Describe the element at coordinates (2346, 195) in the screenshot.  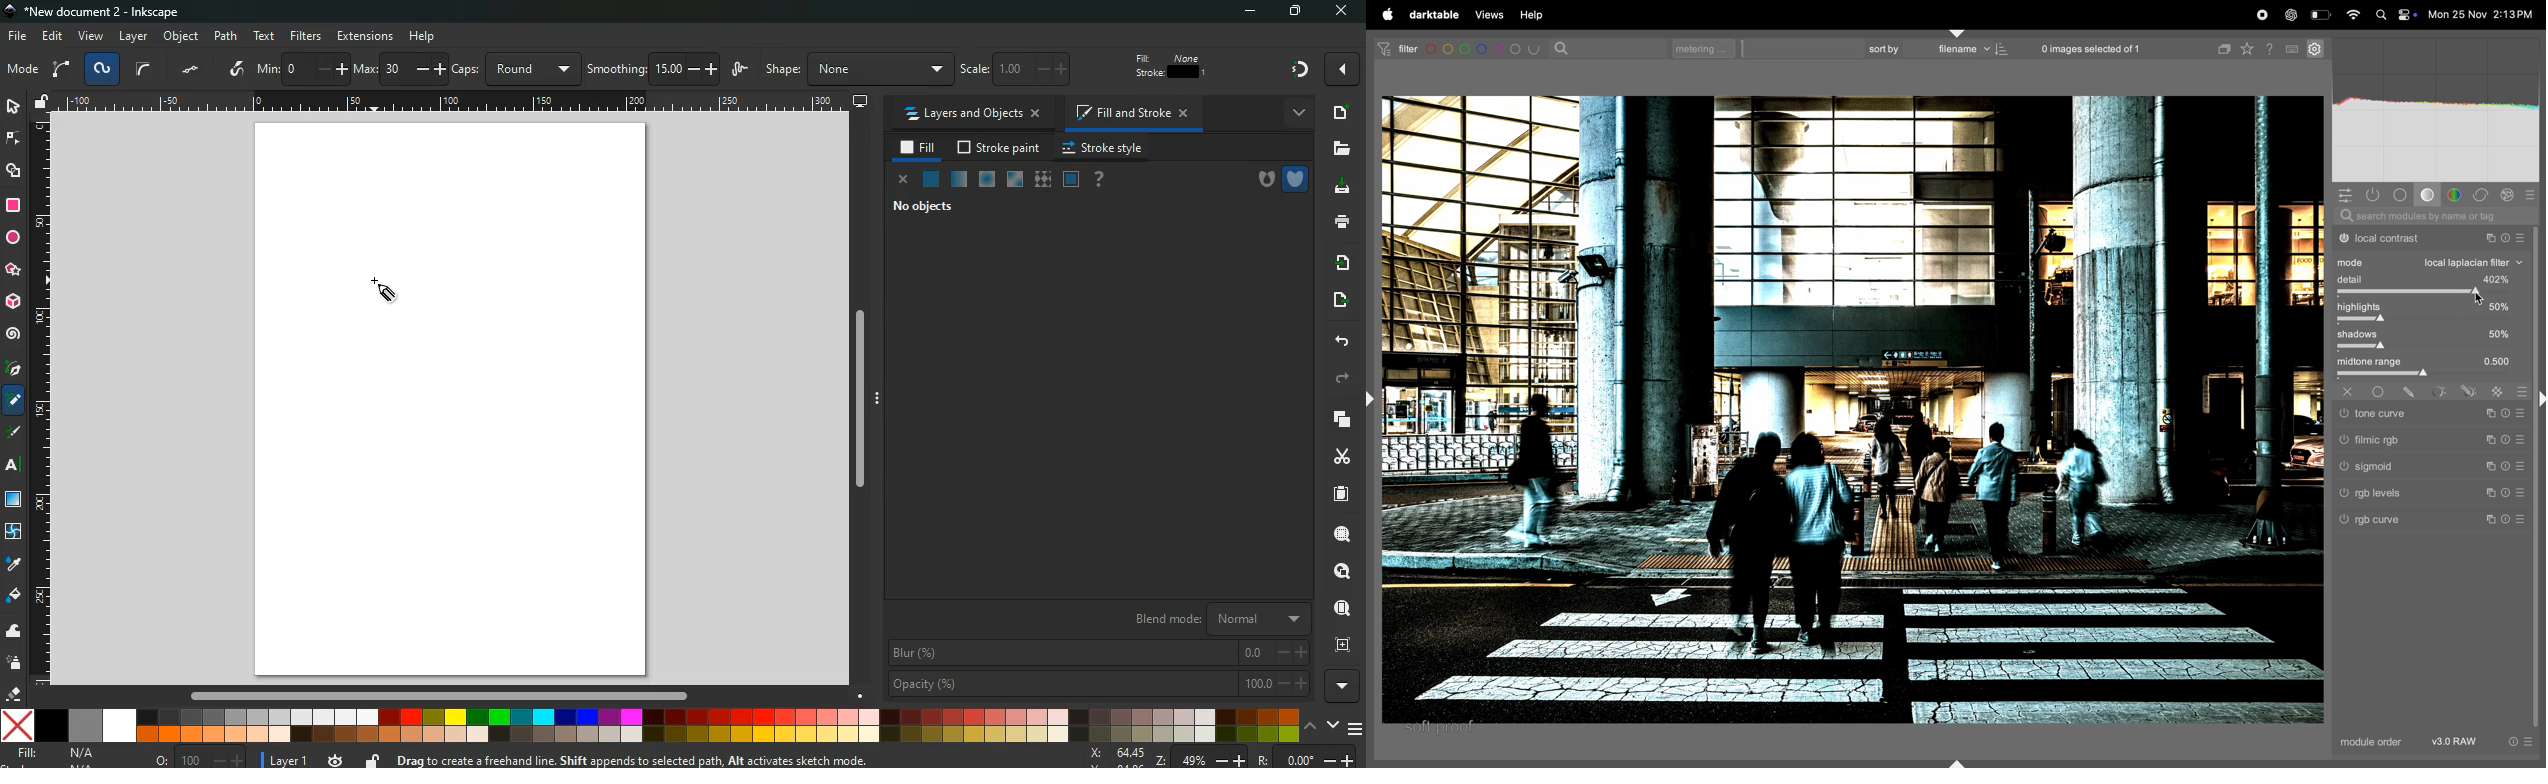
I see `quick acesss panel` at that location.